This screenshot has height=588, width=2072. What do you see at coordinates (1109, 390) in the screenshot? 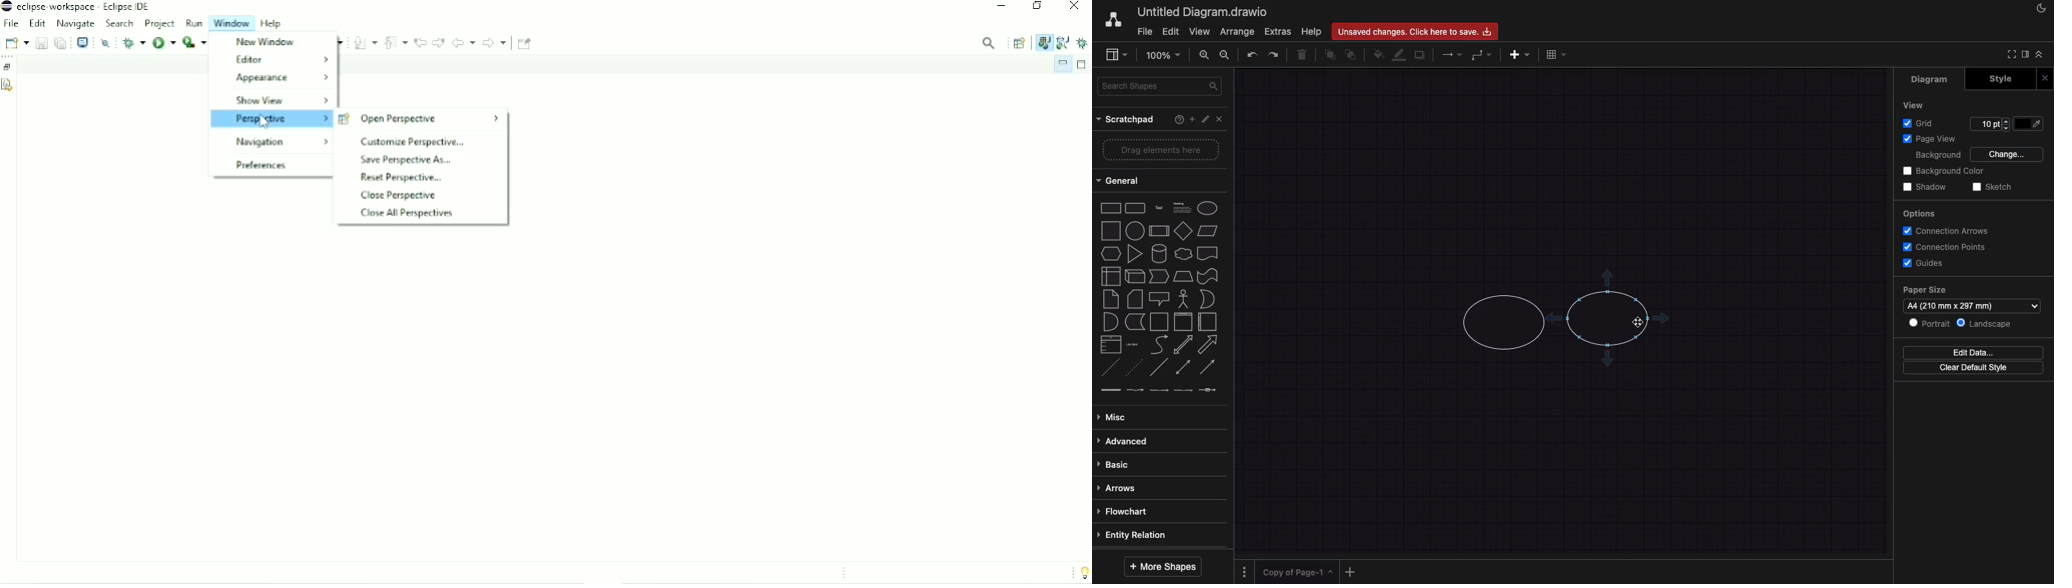
I see `link` at bounding box center [1109, 390].